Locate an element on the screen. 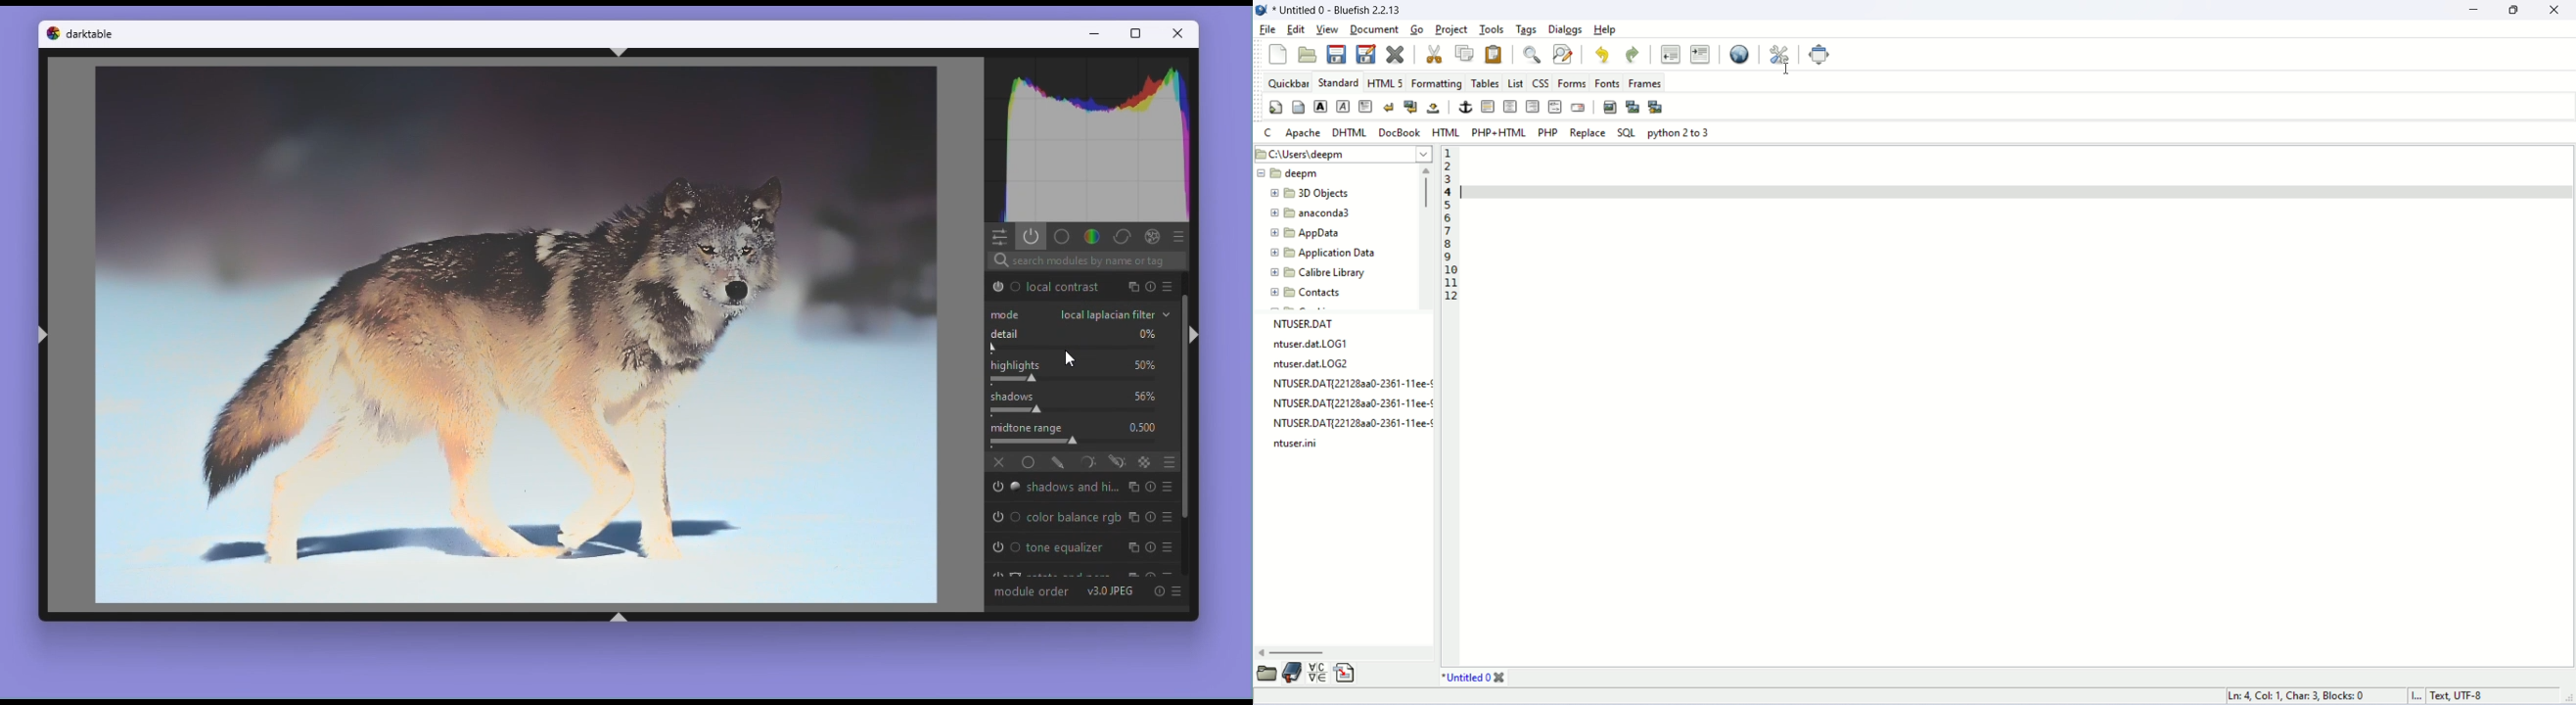 Image resolution: width=2576 pixels, height=728 pixels. search modules by name or tag is located at coordinates (1155, 286).